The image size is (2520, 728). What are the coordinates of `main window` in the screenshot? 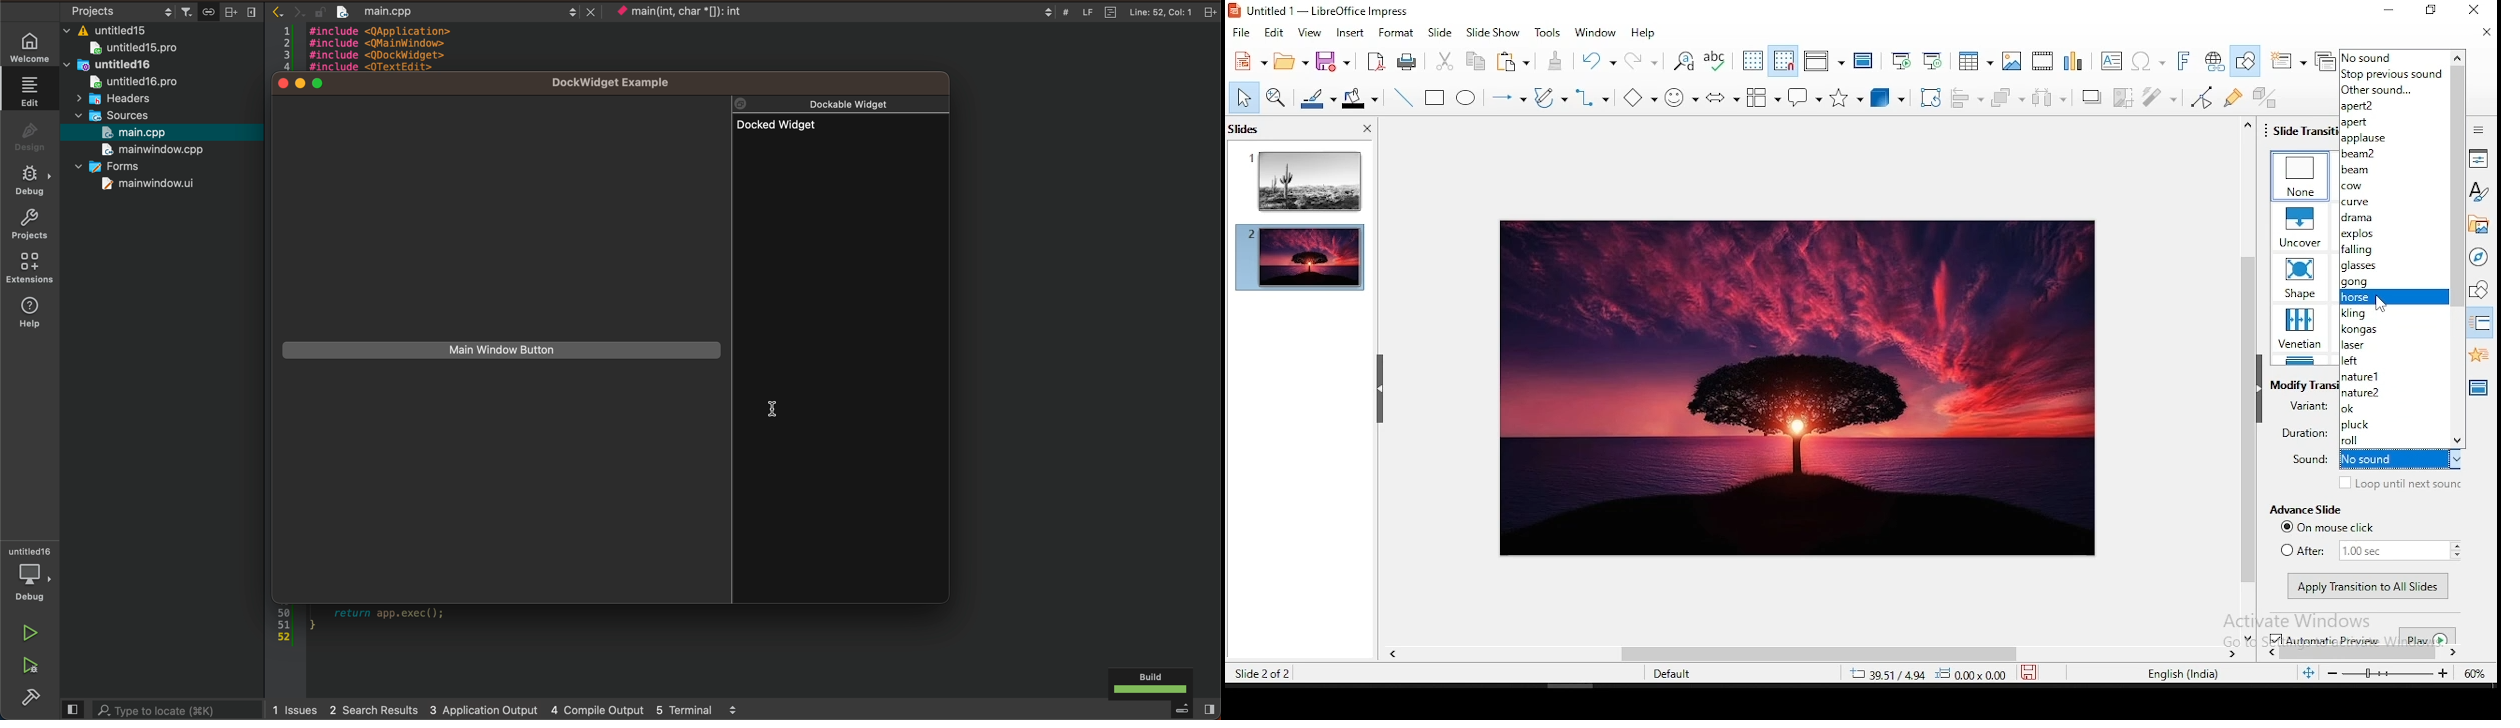 It's located at (159, 149).